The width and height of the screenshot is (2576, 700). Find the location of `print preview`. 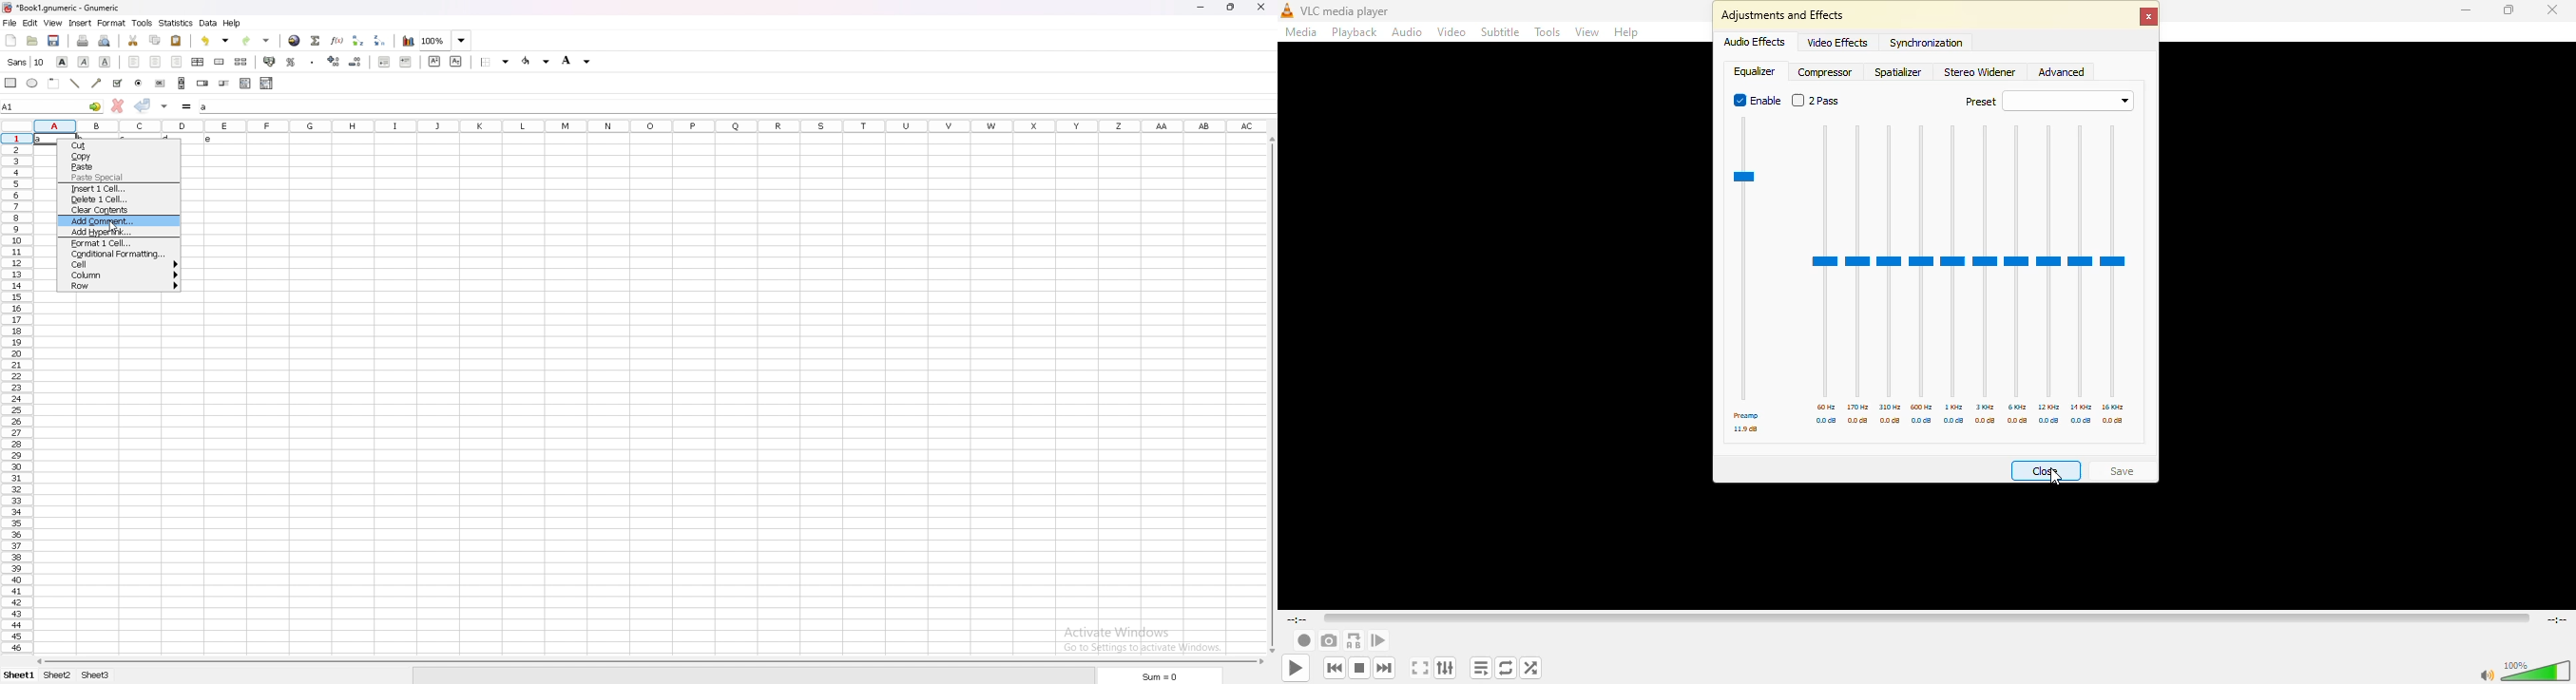

print preview is located at coordinates (104, 41).